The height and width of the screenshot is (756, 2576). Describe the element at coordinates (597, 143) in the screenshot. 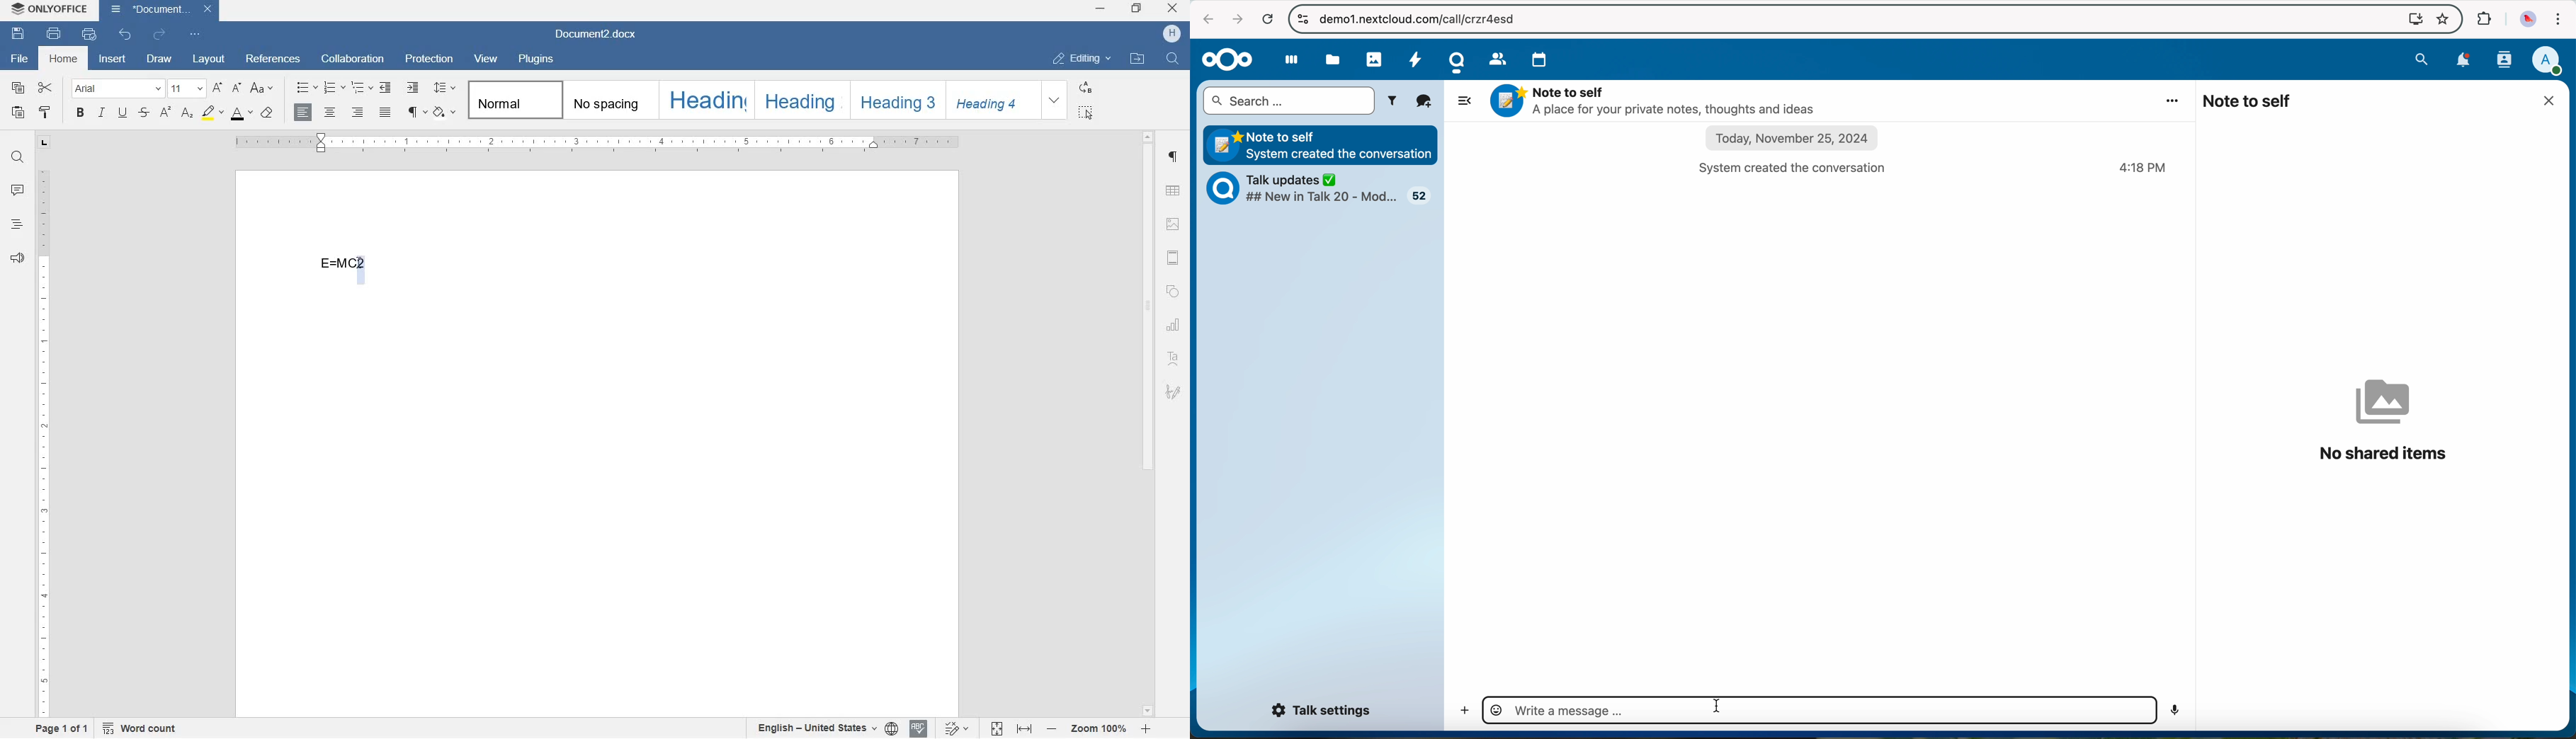

I see `ruler` at that location.